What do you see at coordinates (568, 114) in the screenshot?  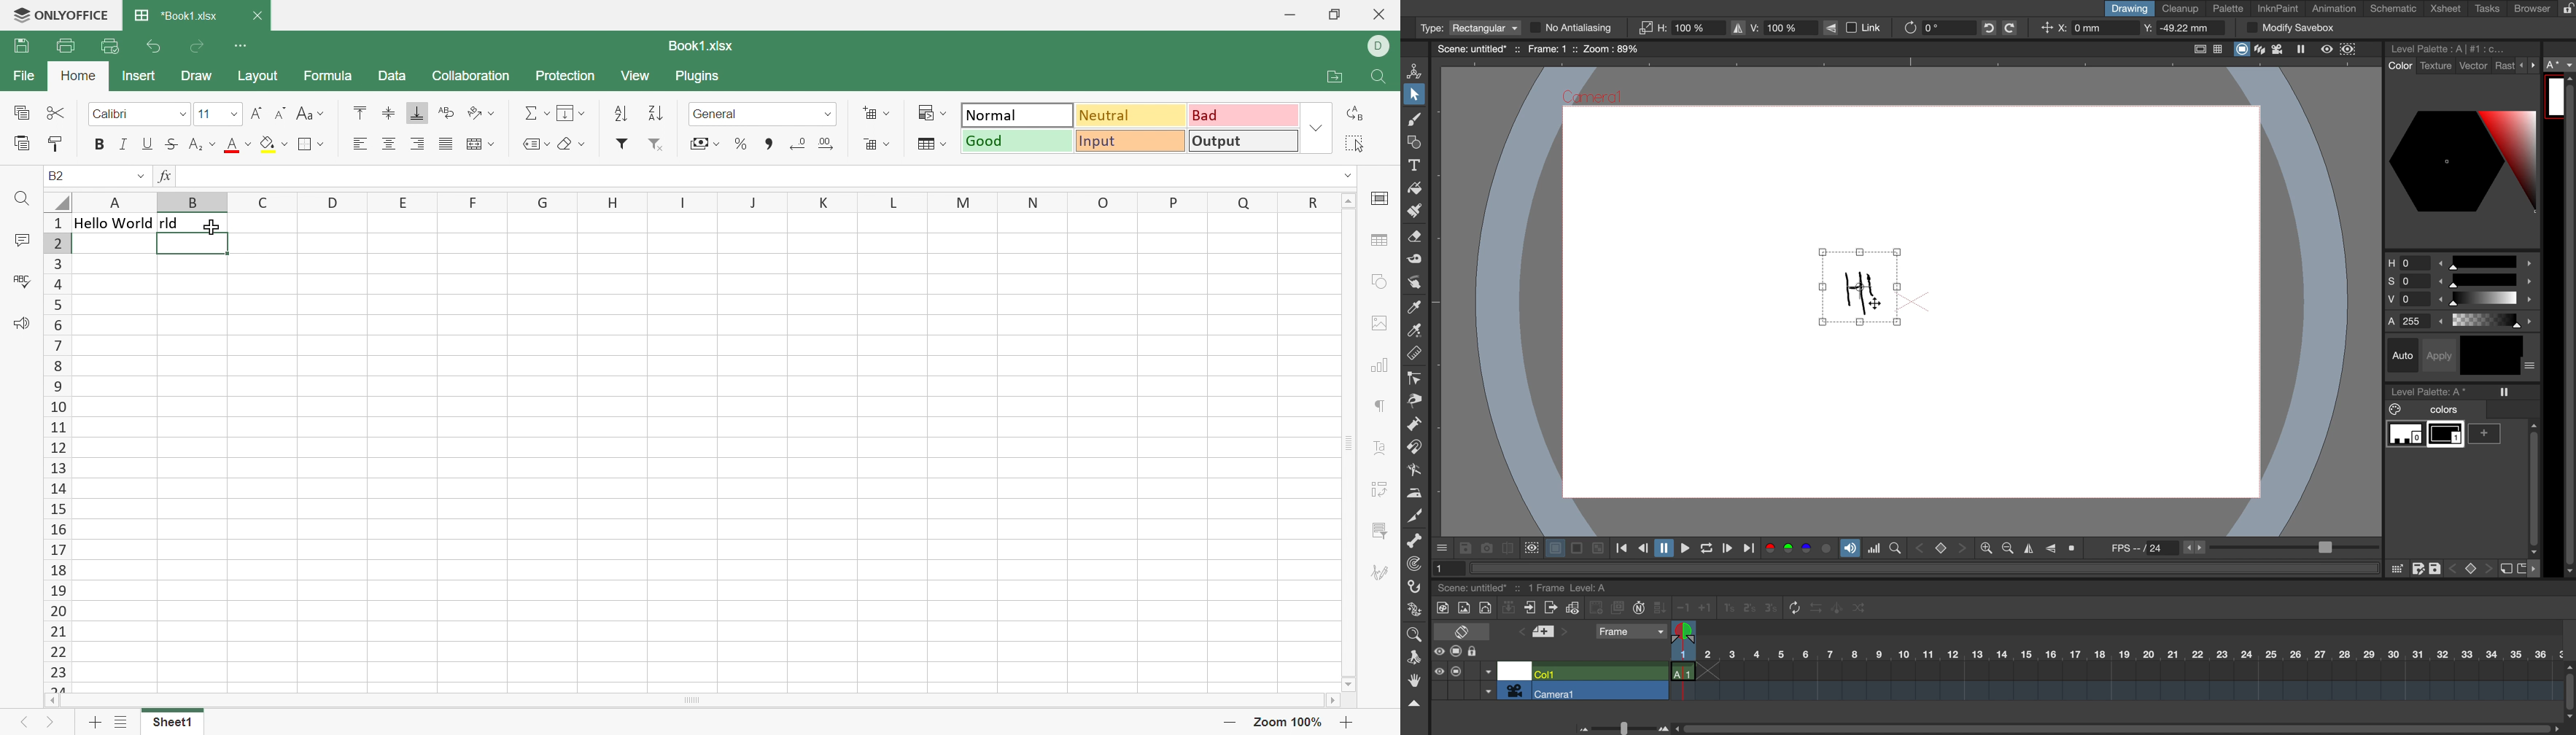 I see `Fill` at bounding box center [568, 114].